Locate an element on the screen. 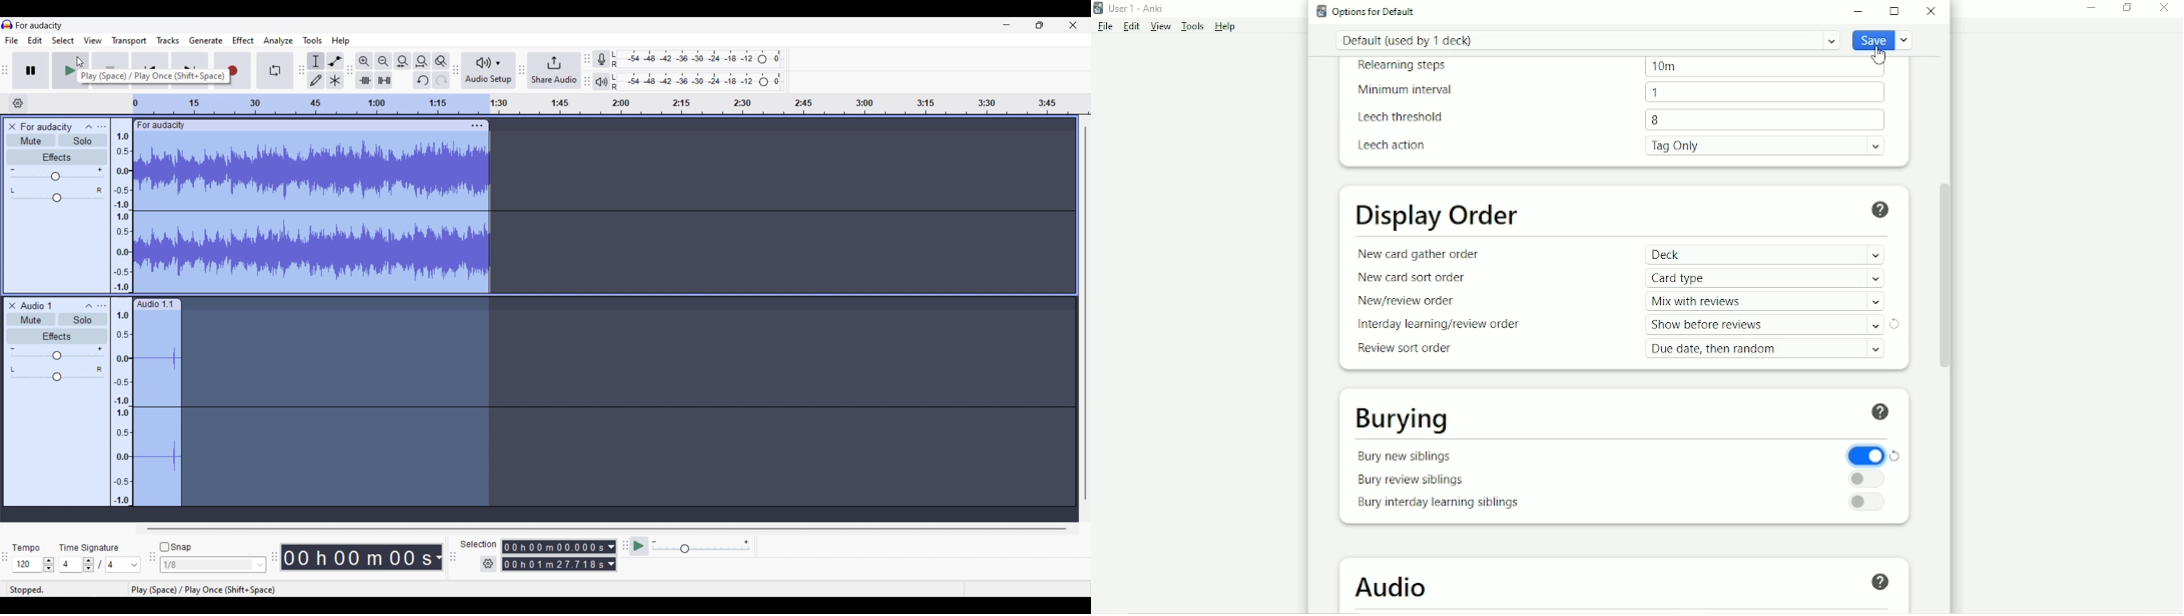 Image resolution: width=2184 pixels, height=616 pixels. Playback speed settings is located at coordinates (702, 546).